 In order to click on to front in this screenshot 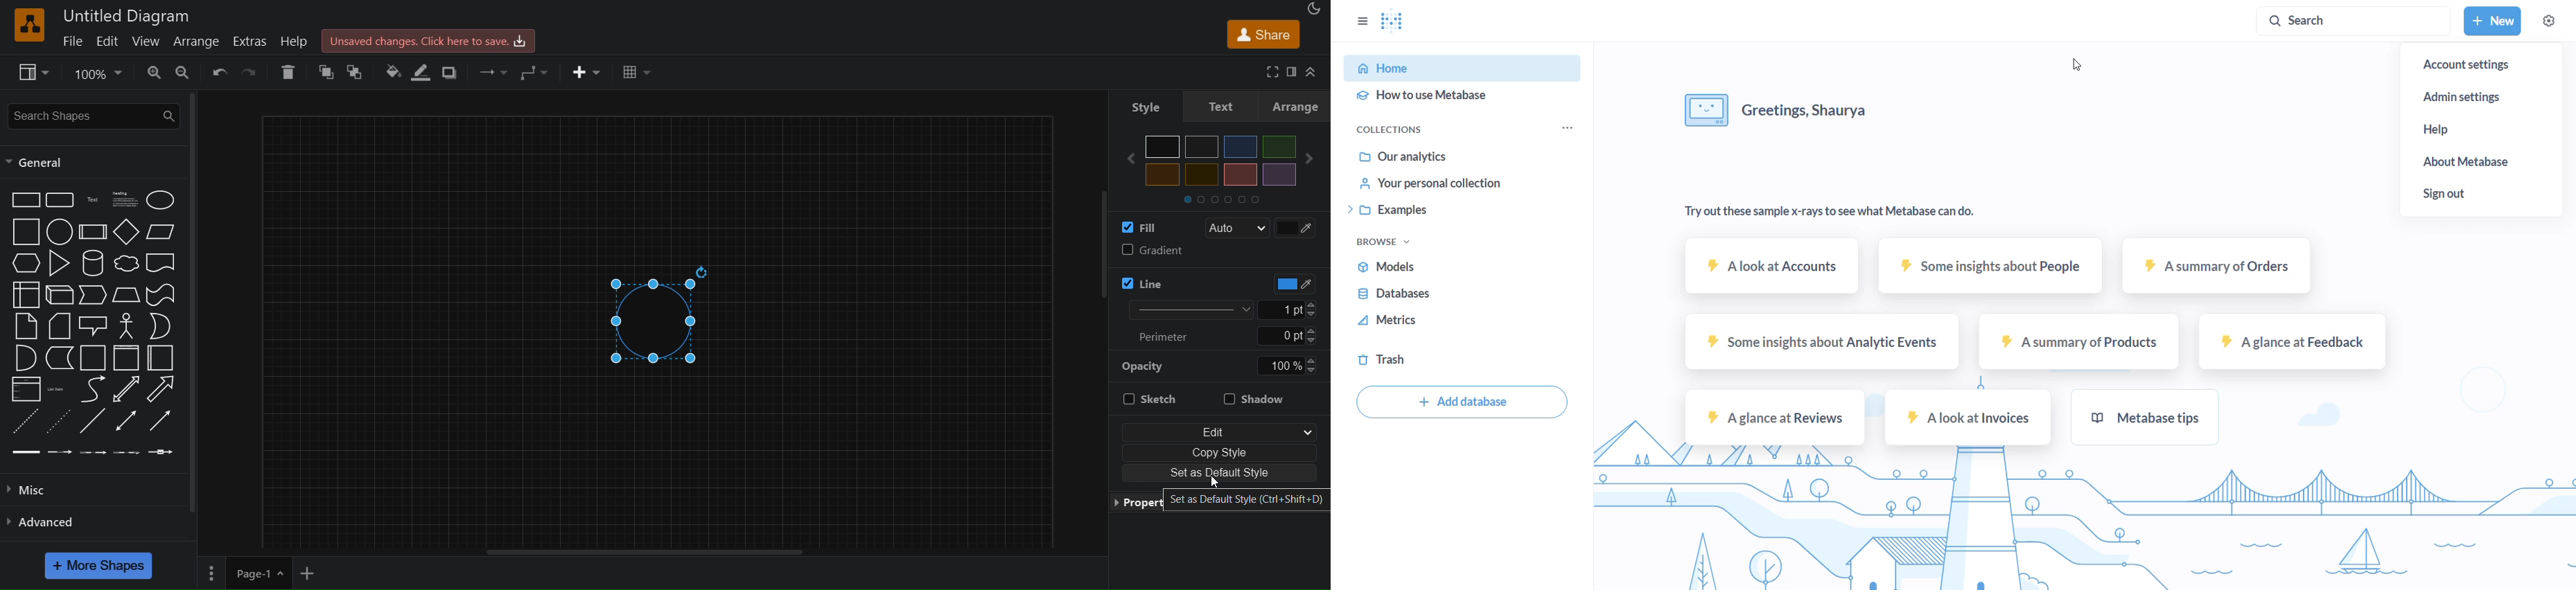, I will do `click(326, 73)`.